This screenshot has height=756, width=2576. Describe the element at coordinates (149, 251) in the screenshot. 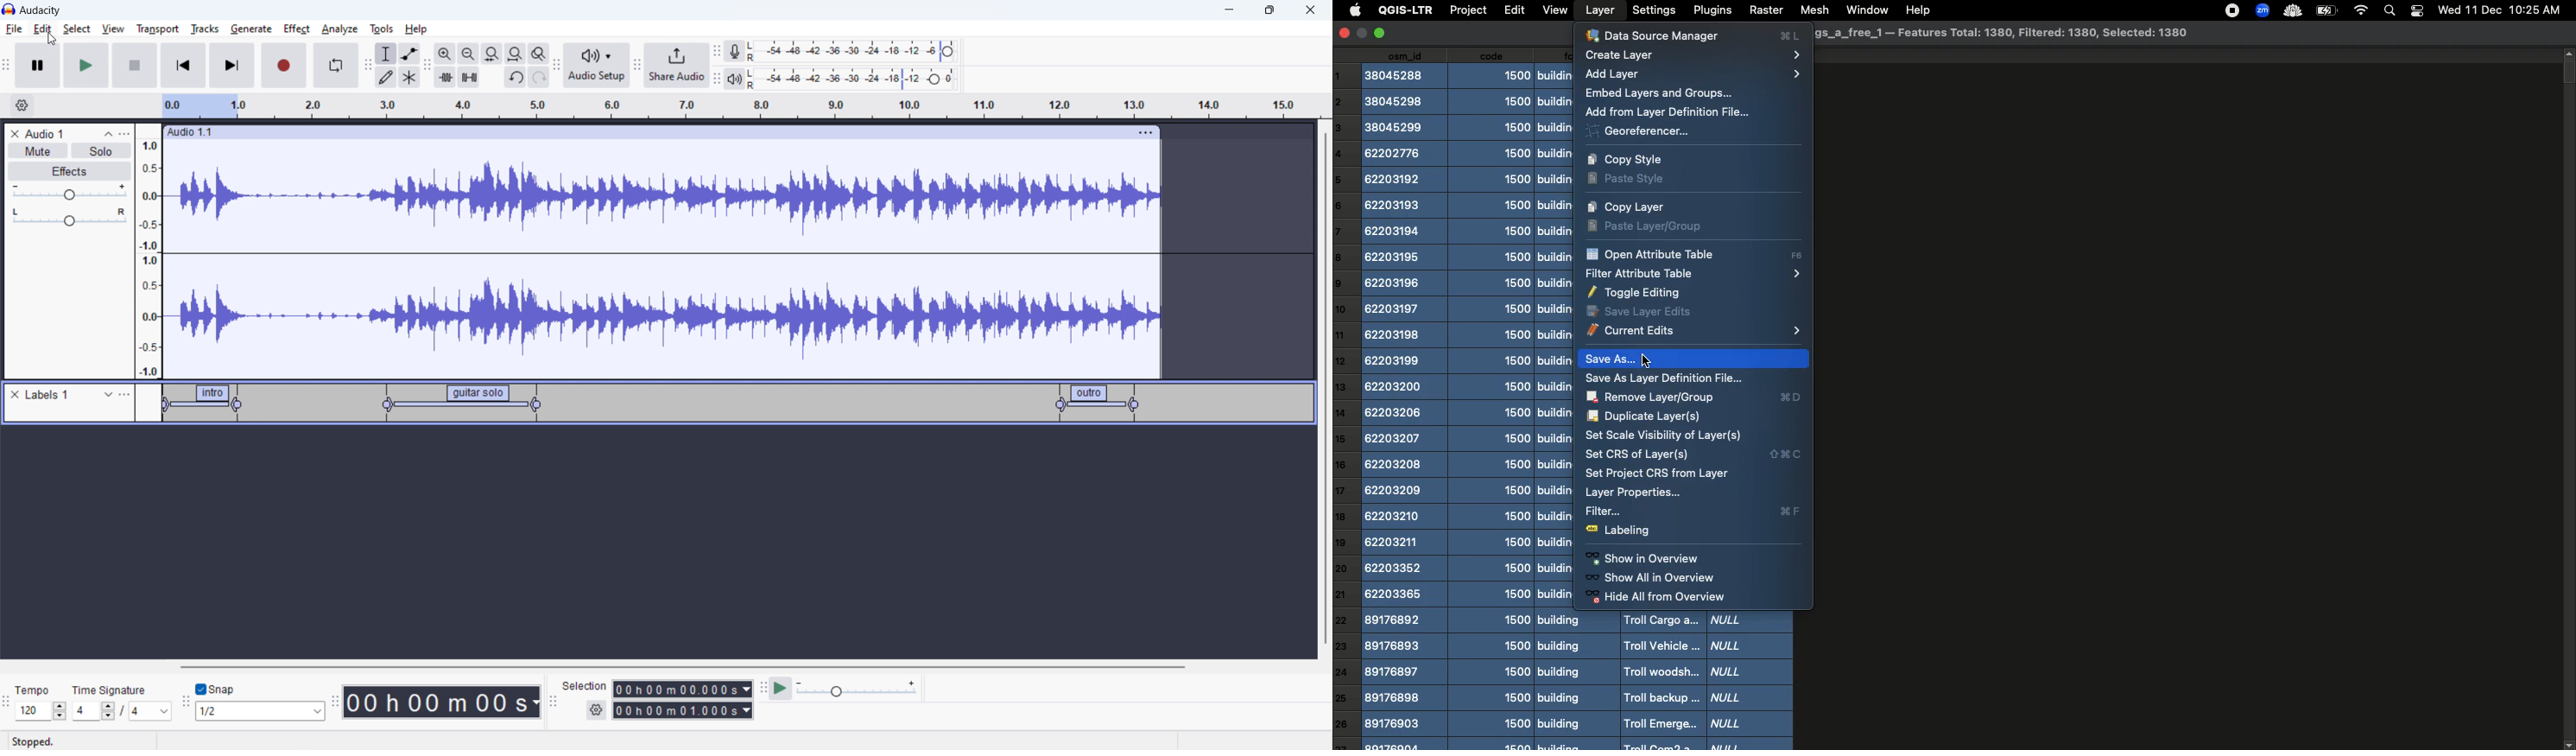

I see `amplitude` at that location.